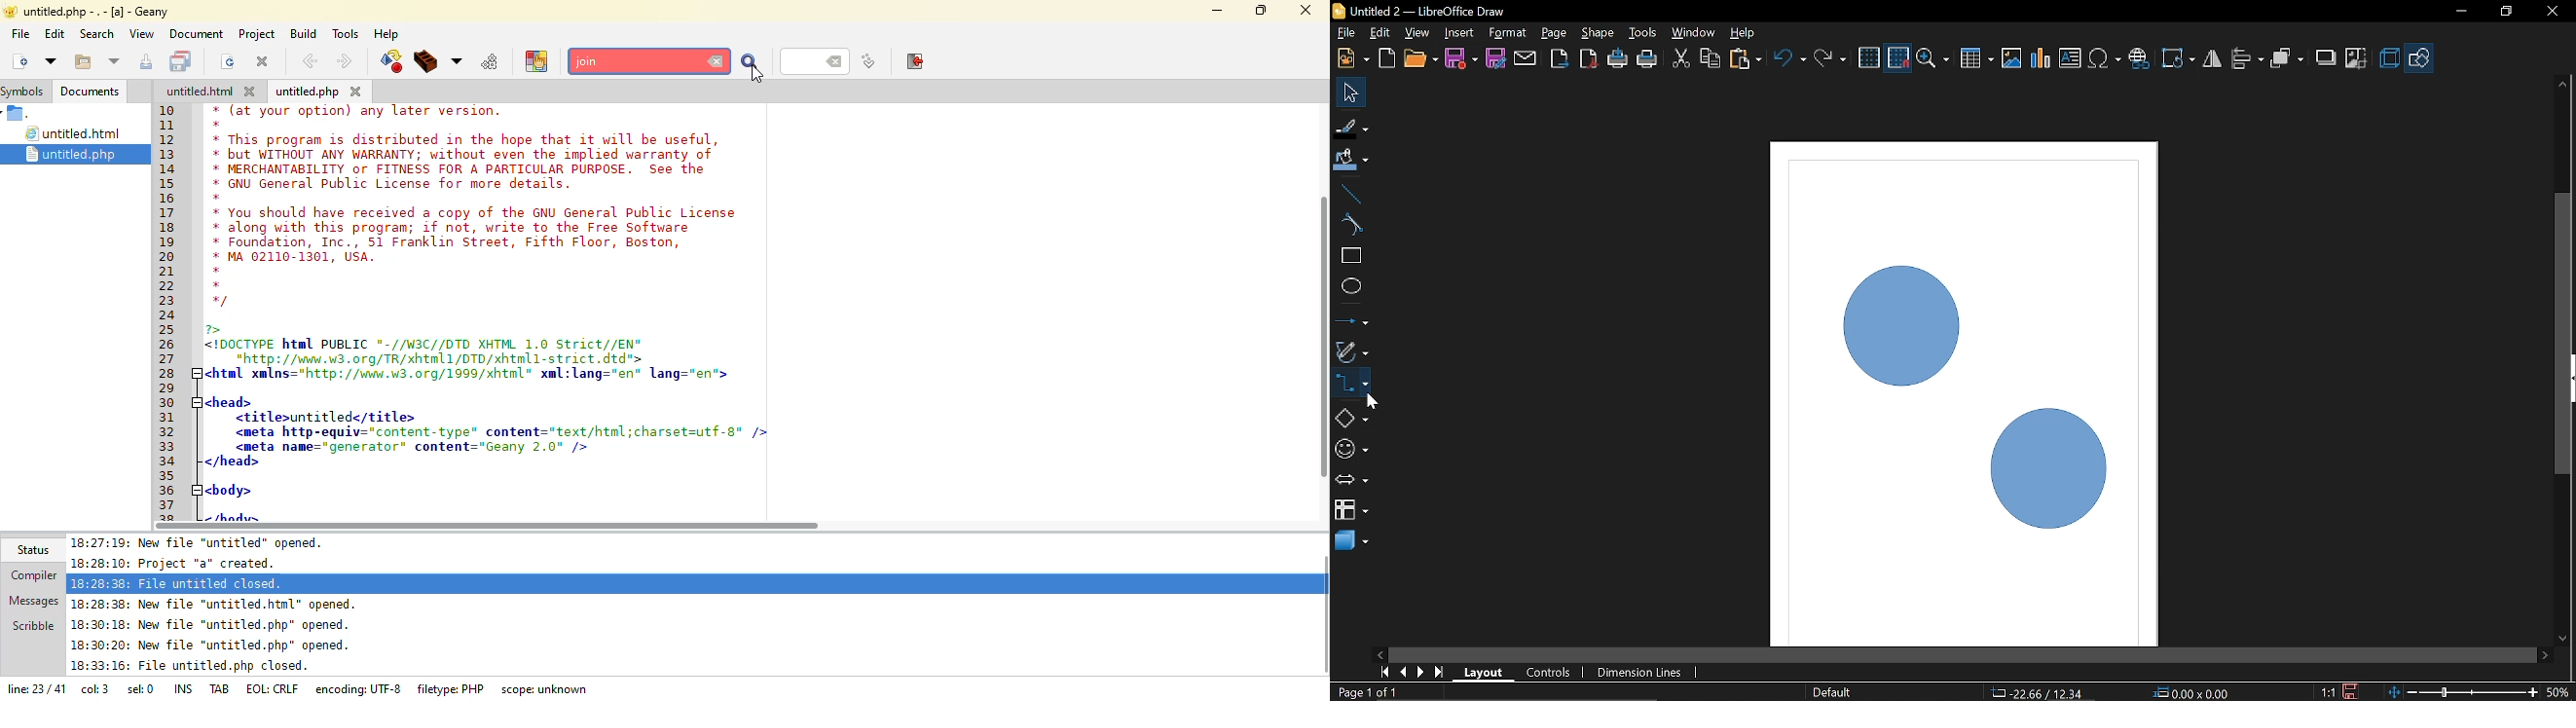 The image size is (2576, 728). What do you see at coordinates (1380, 654) in the screenshot?
I see `Move left` at bounding box center [1380, 654].